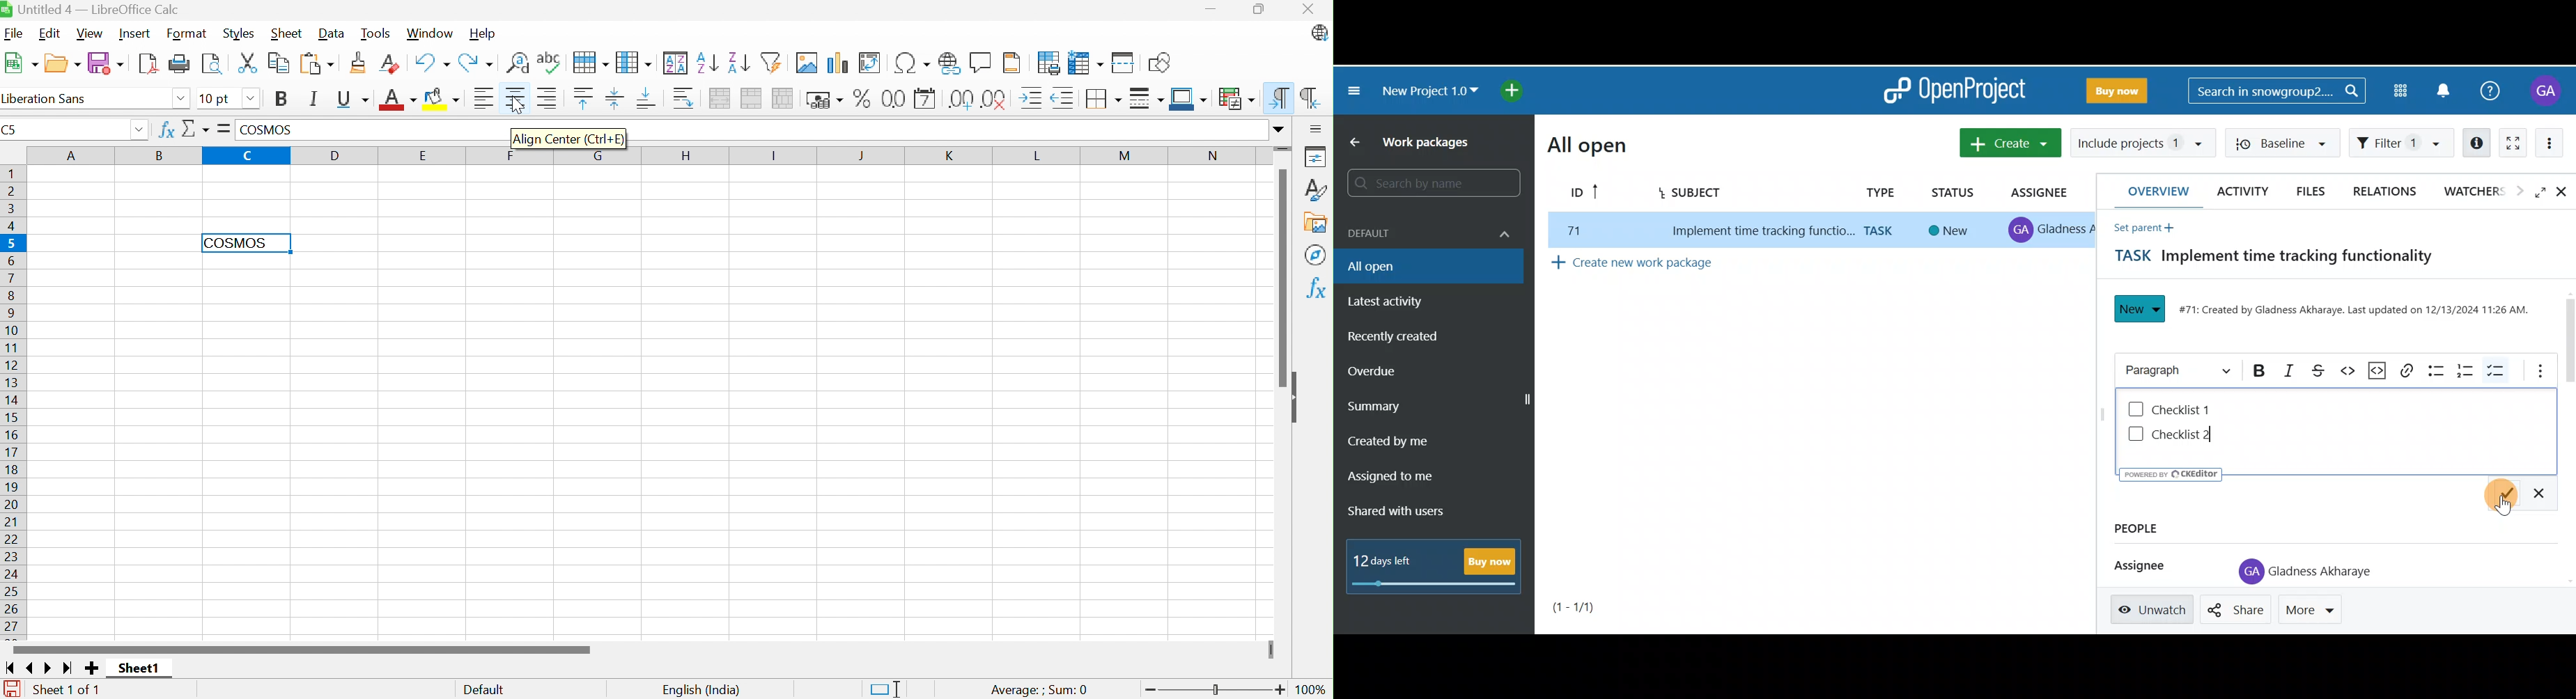 Image resolution: width=2576 pixels, height=700 pixels. What do you see at coordinates (676, 62) in the screenshot?
I see `Sort` at bounding box center [676, 62].